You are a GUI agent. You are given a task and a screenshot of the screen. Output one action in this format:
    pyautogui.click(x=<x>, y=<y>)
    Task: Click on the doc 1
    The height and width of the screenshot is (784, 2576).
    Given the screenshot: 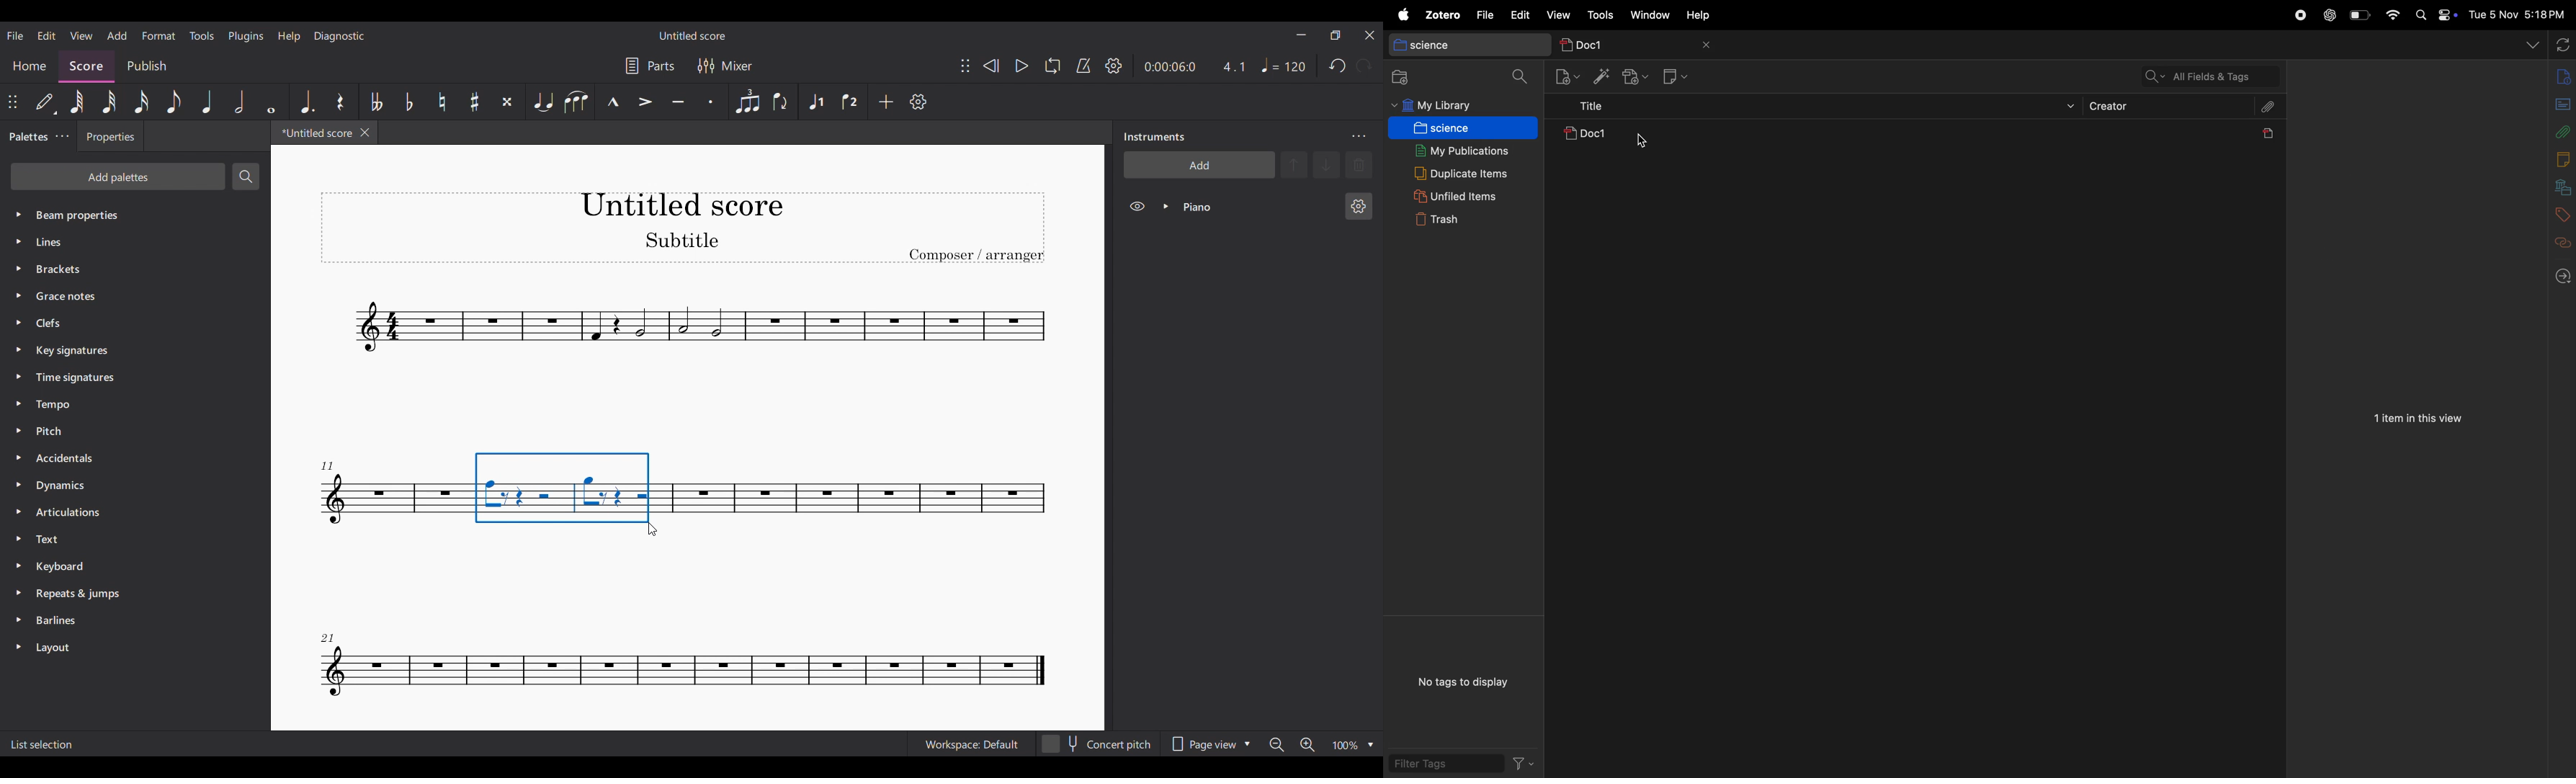 What is the action you would take?
    pyautogui.click(x=1621, y=42)
    